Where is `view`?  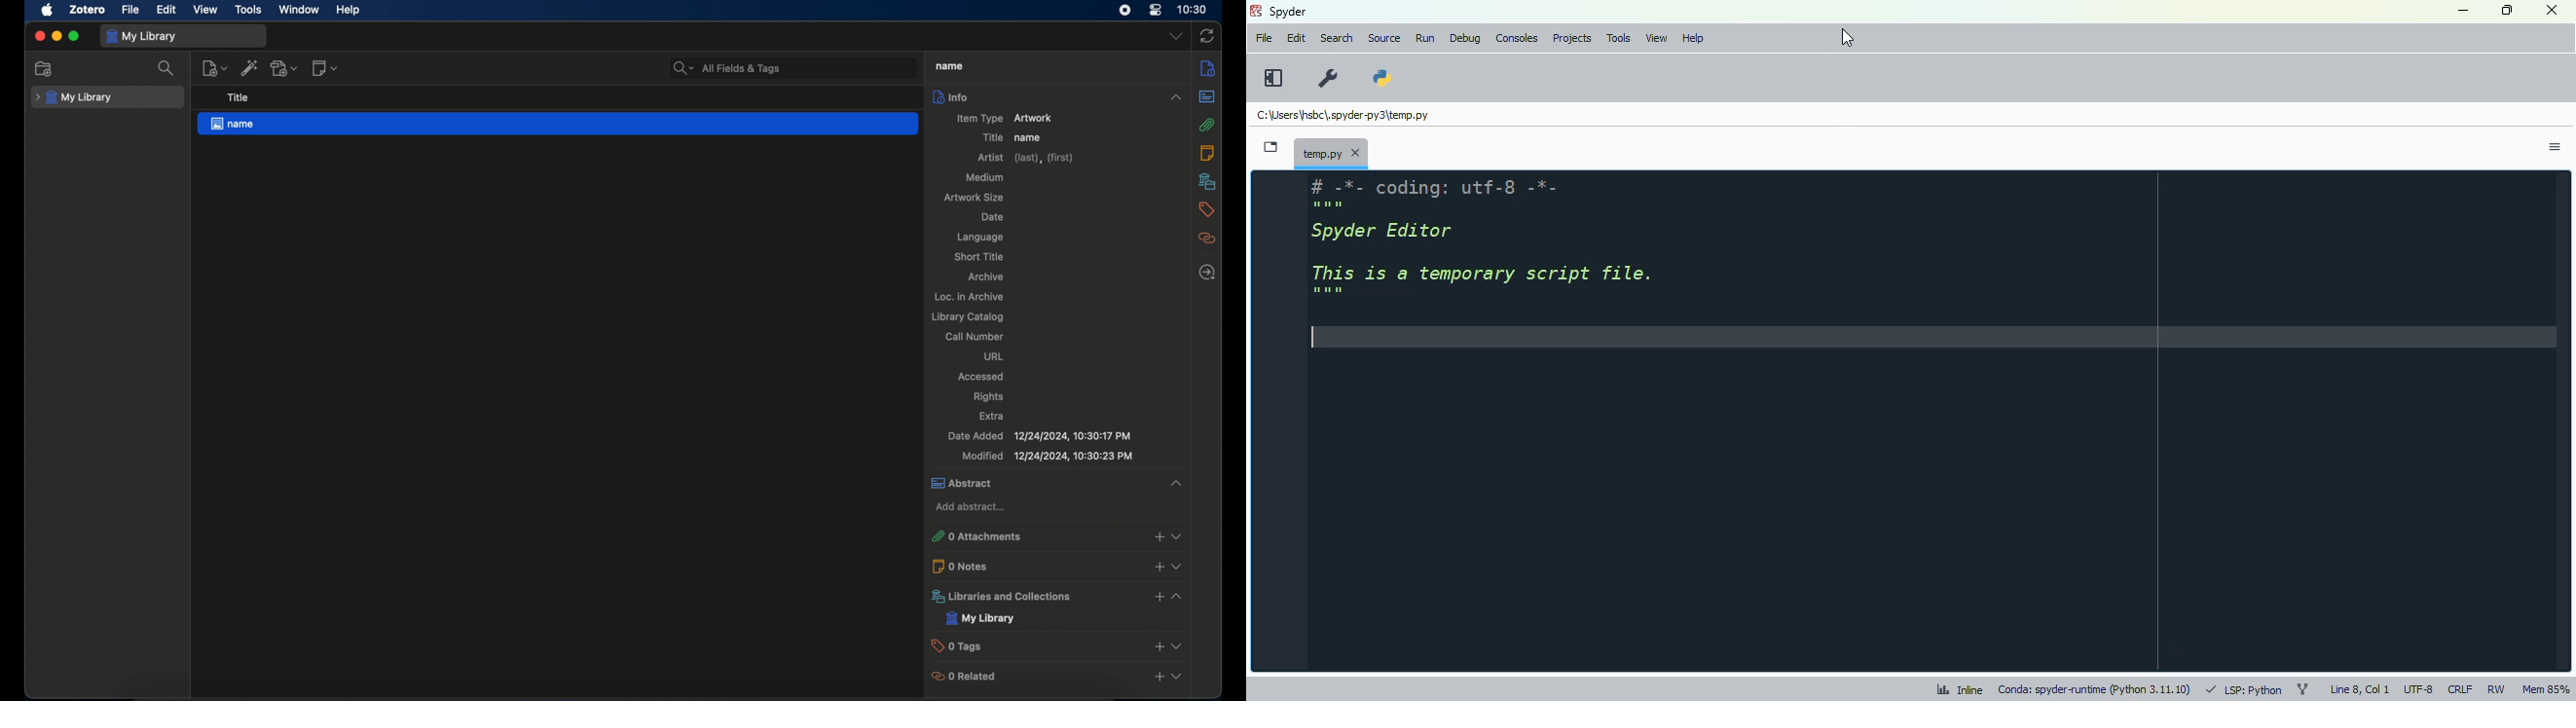 view is located at coordinates (1656, 38).